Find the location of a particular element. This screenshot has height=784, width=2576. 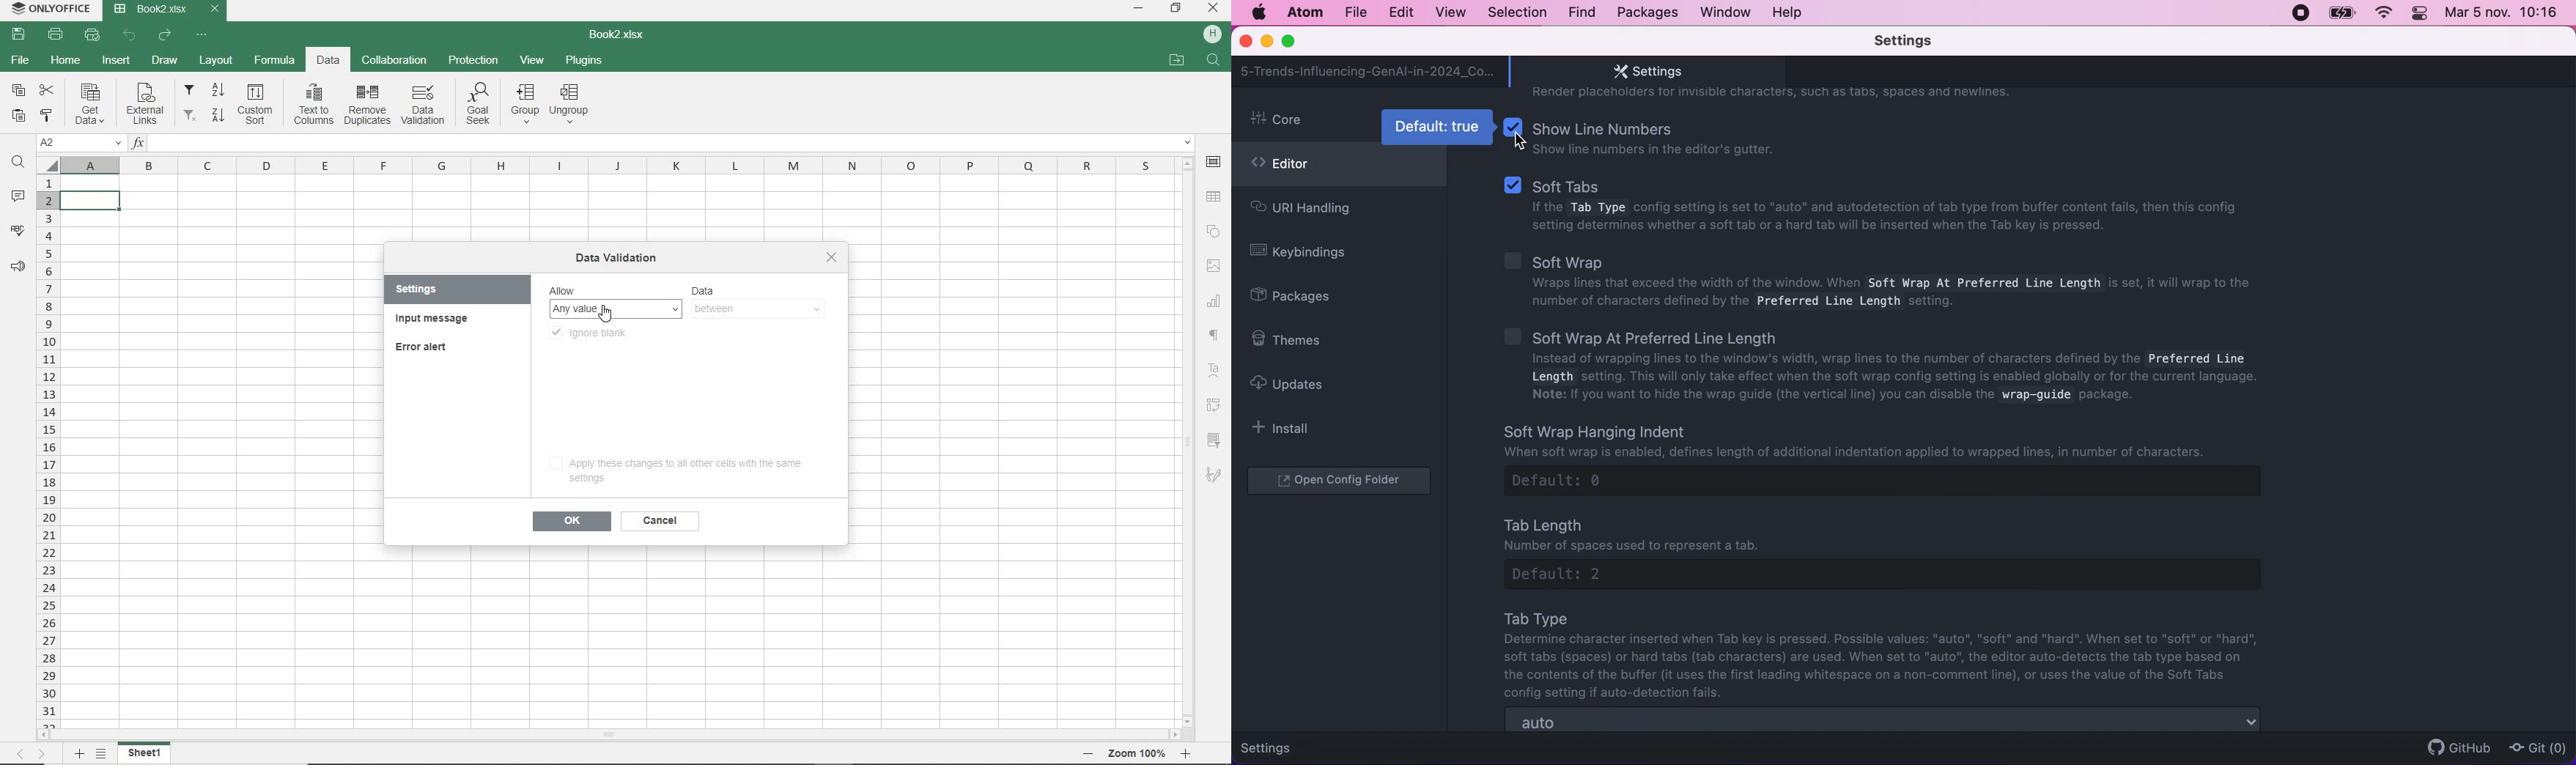

edit is located at coordinates (1400, 13).